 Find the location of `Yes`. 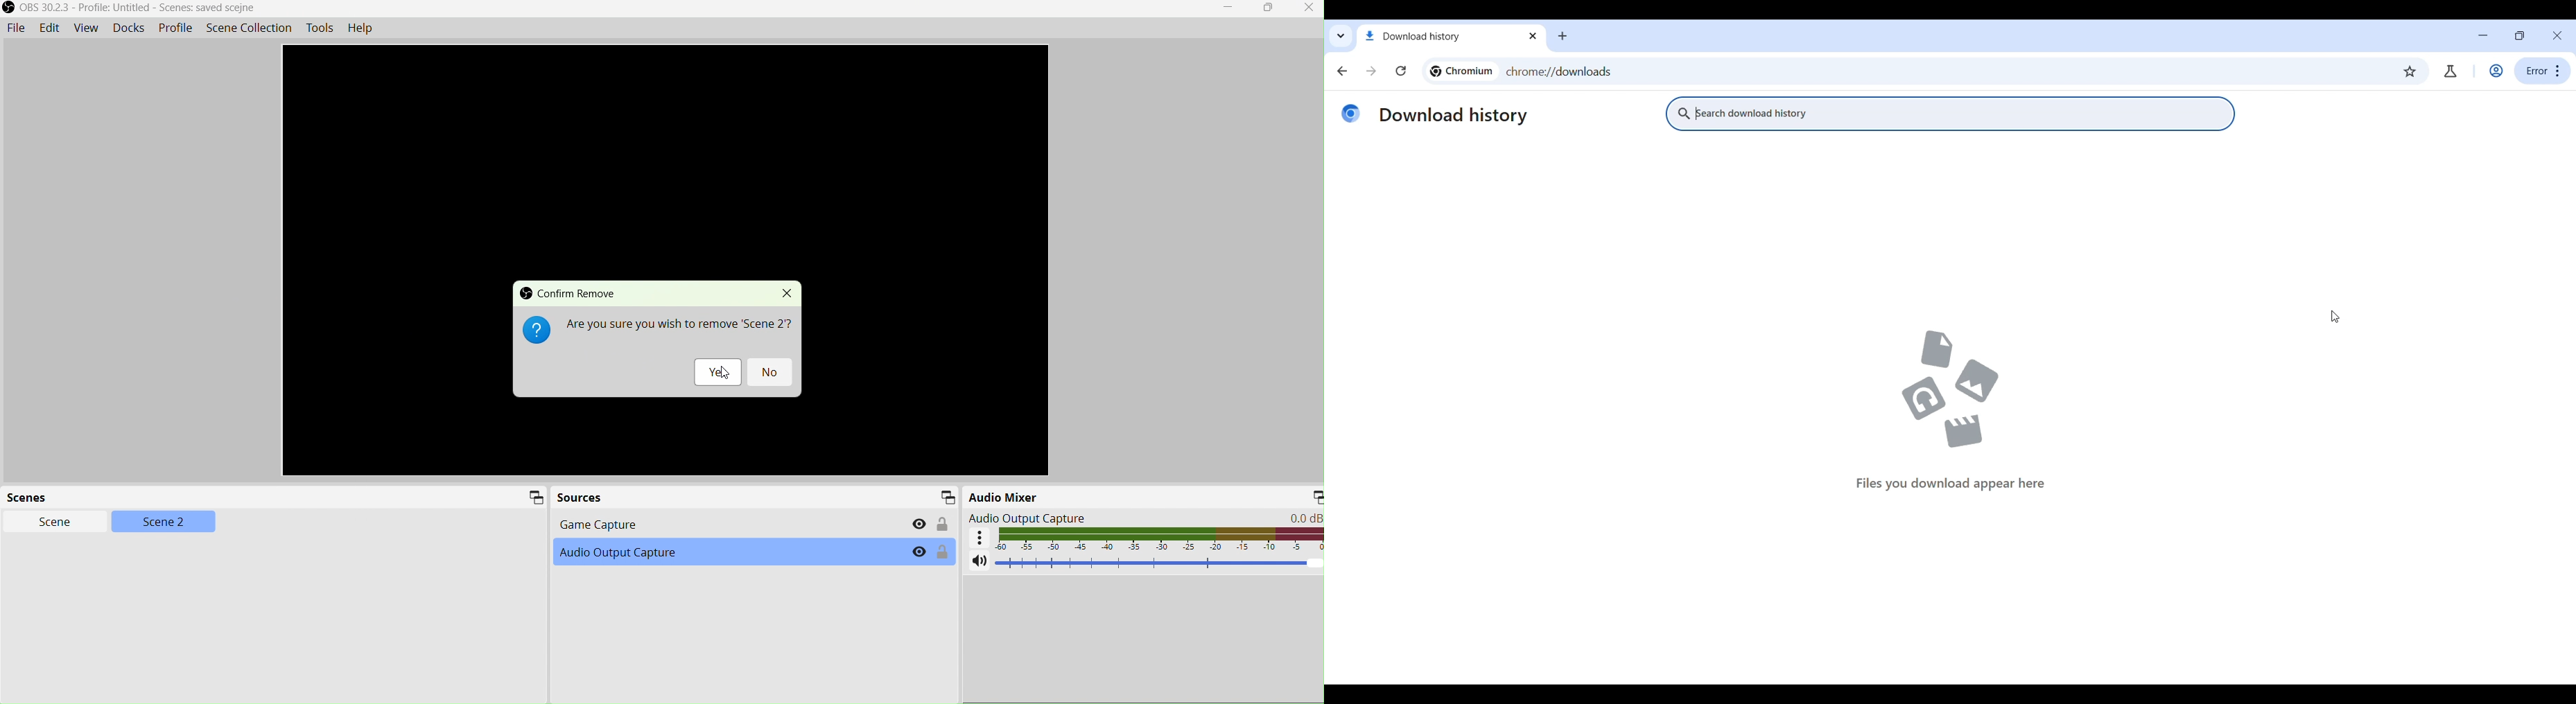

Yes is located at coordinates (717, 372).